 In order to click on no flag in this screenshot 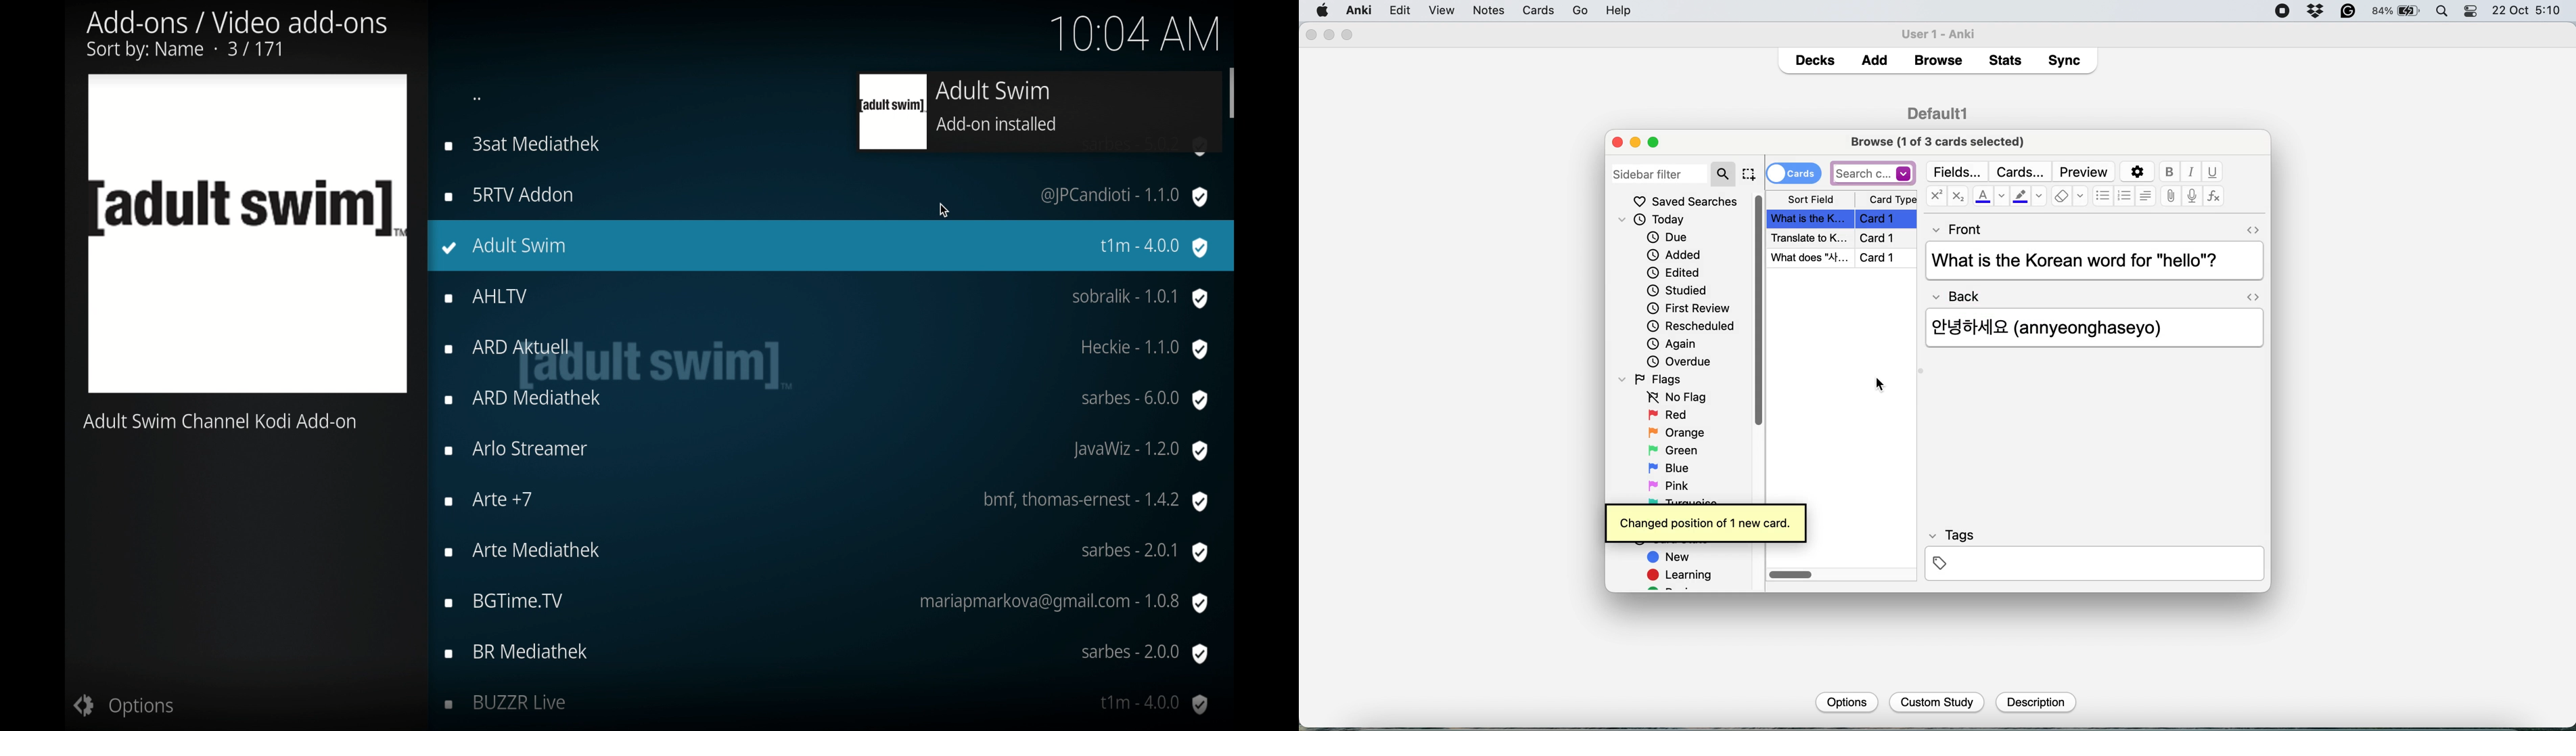, I will do `click(1674, 398)`.